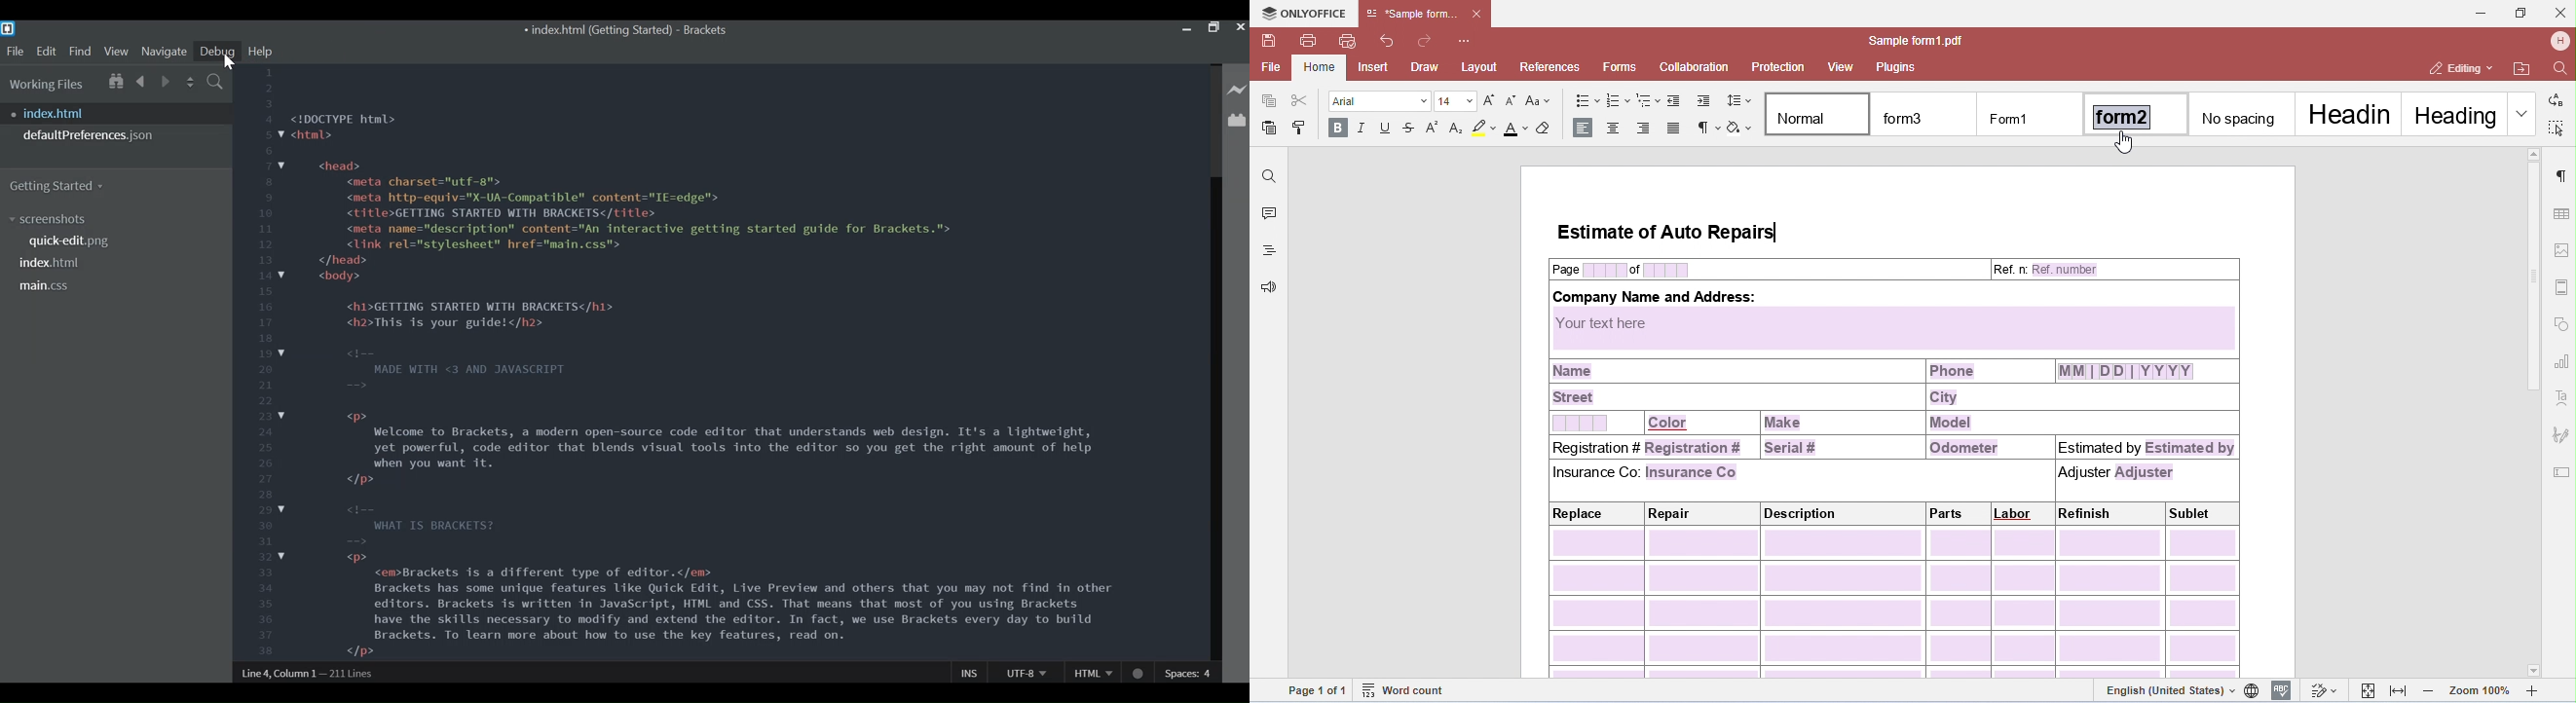  I want to click on Line 4, Column 1— 211 Lines, so click(309, 673).